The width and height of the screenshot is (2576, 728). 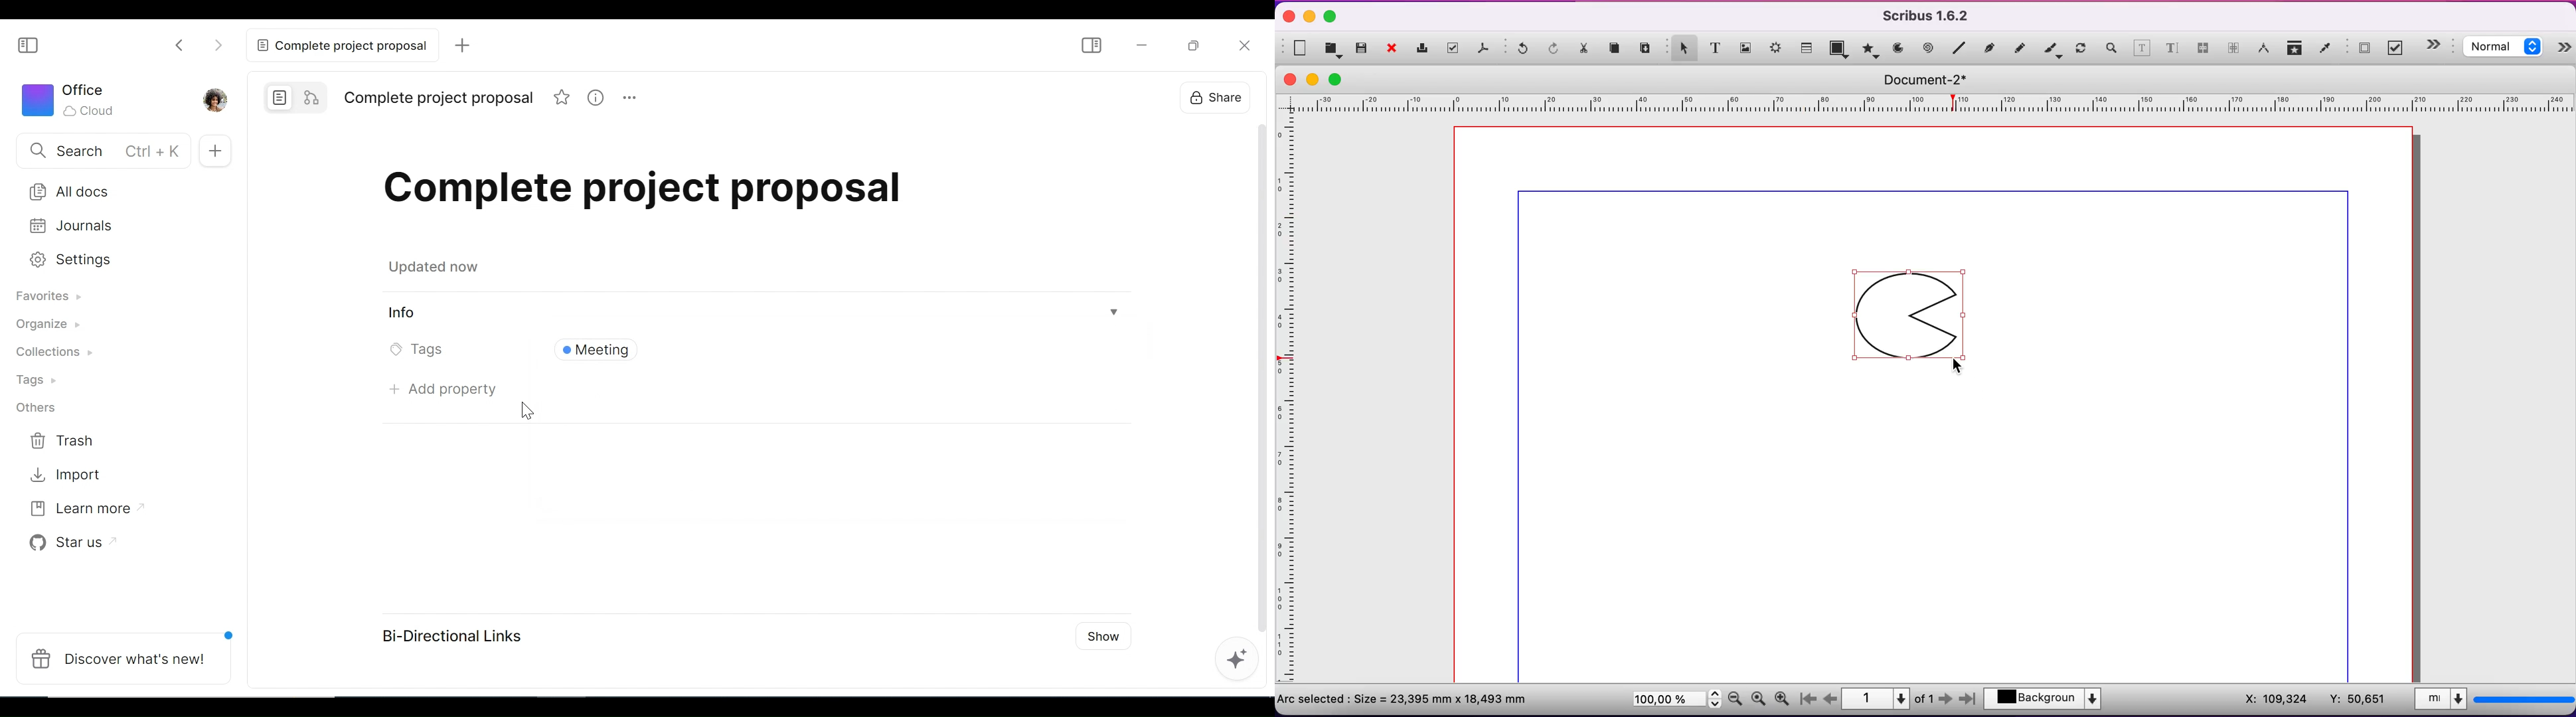 What do you see at coordinates (1870, 49) in the screenshot?
I see `polygon` at bounding box center [1870, 49].